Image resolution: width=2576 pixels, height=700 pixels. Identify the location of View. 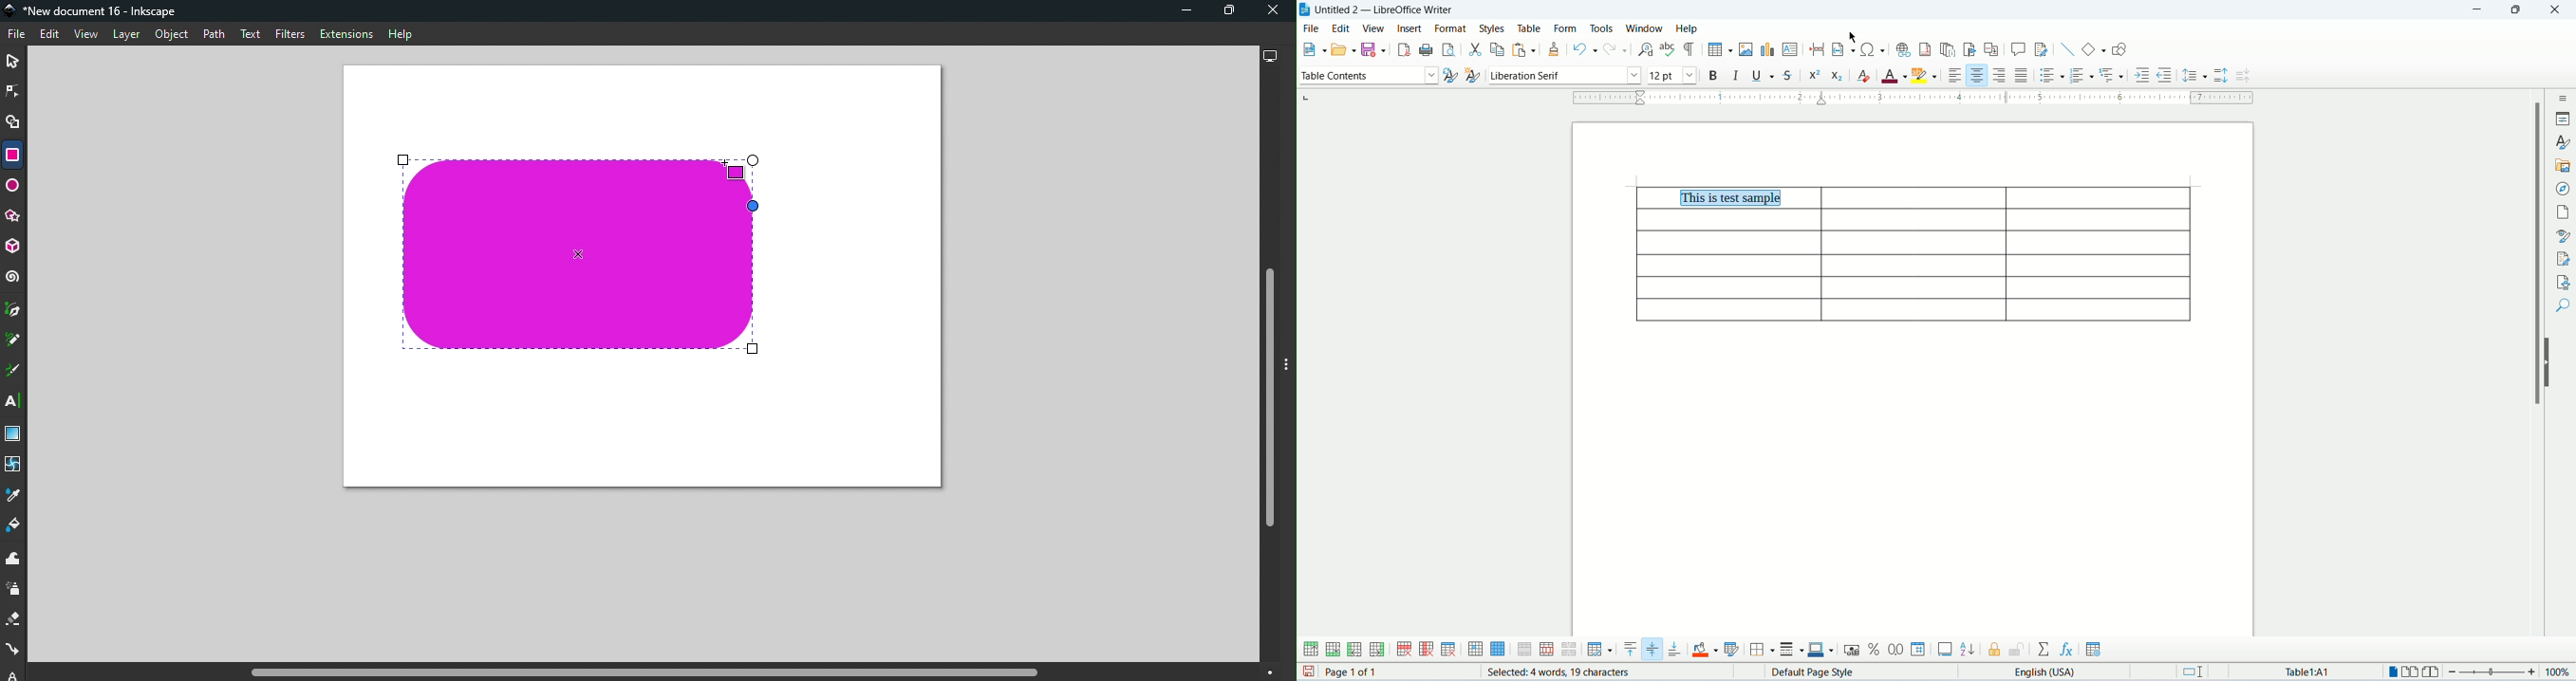
(84, 34).